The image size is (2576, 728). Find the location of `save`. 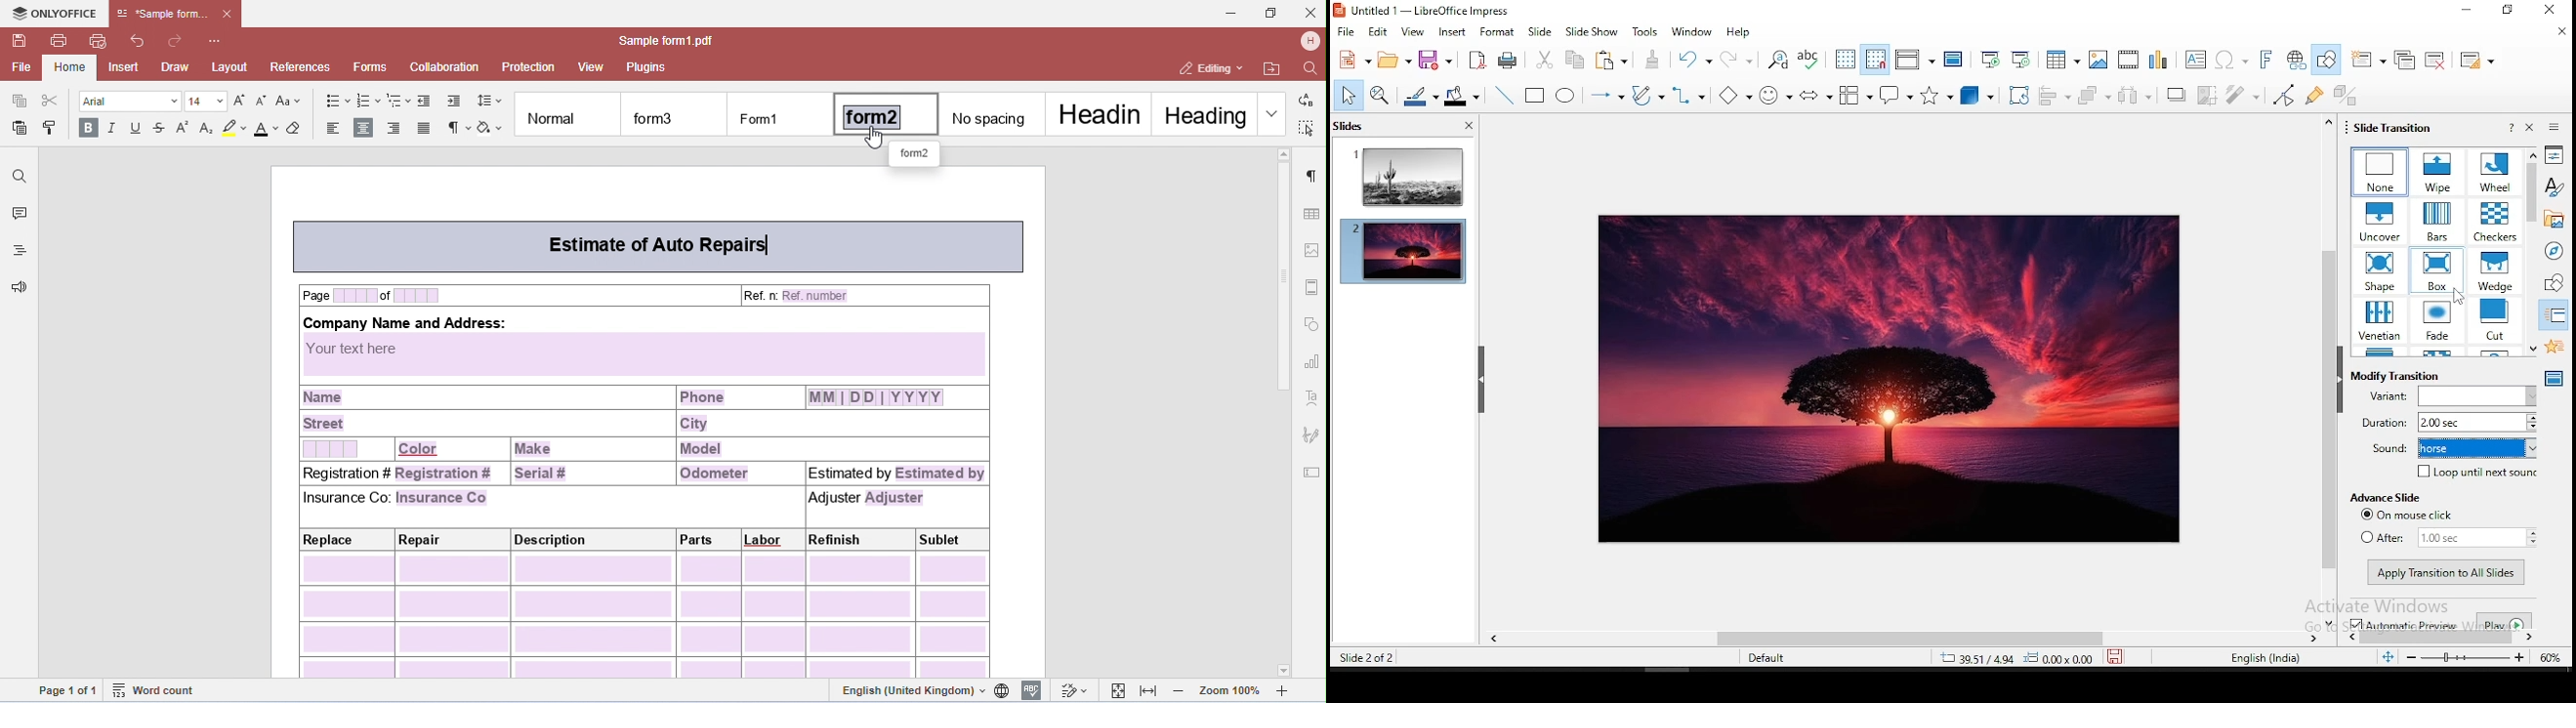

save is located at coordinates (1434, 61).